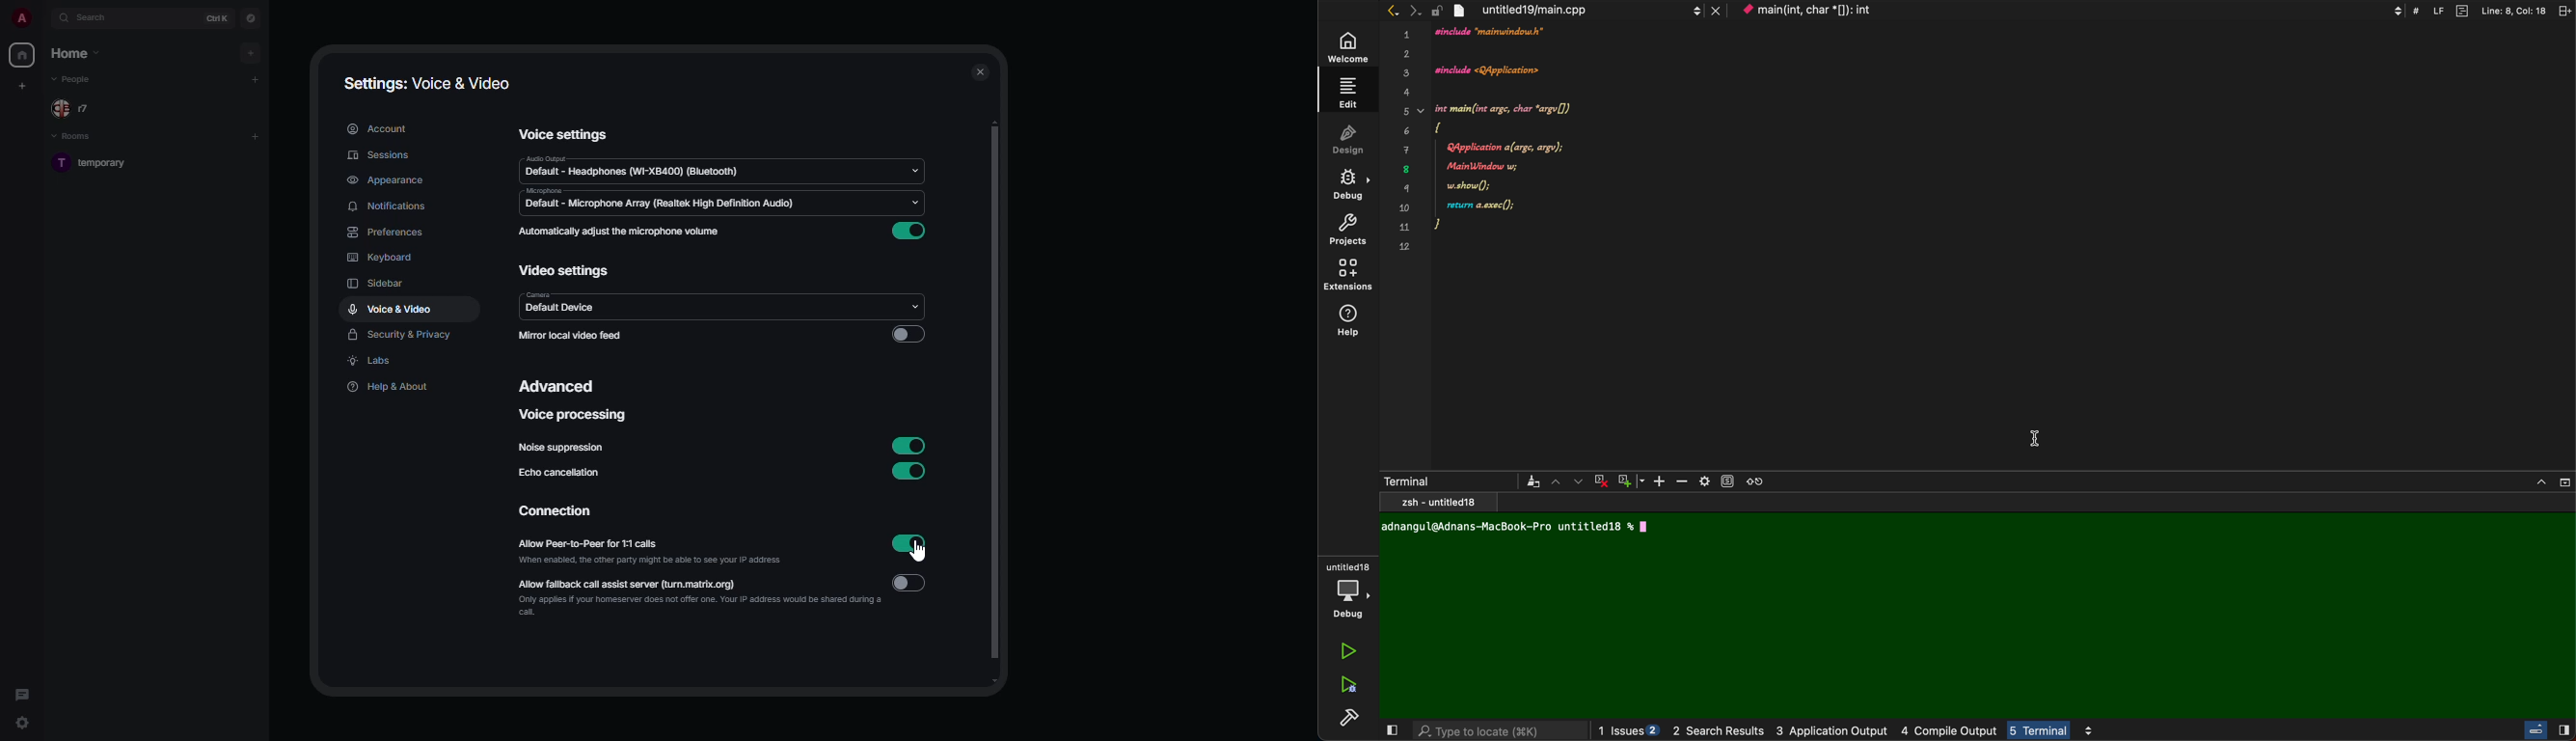 Image resolution: width=2576 pixels, height=756 pixels. I want to click on close, so click(1390, 731).